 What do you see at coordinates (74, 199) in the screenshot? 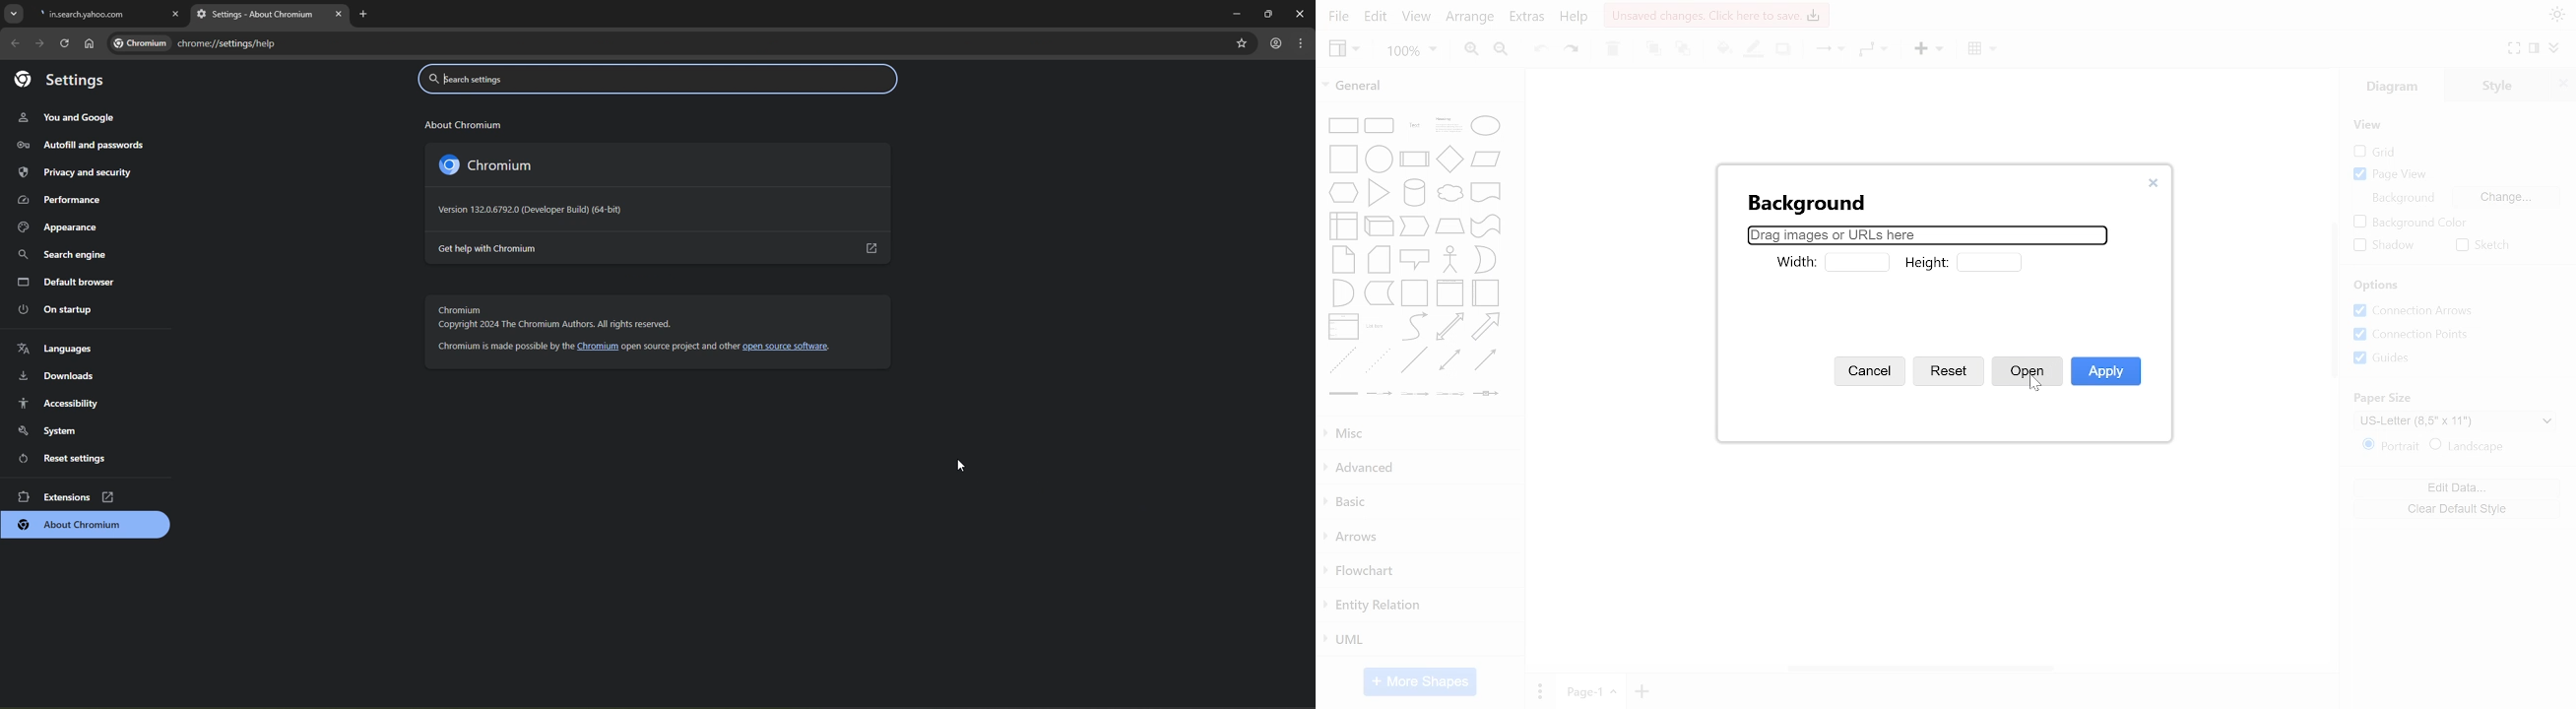
I see `Performance` at bounding box center [74, 199].